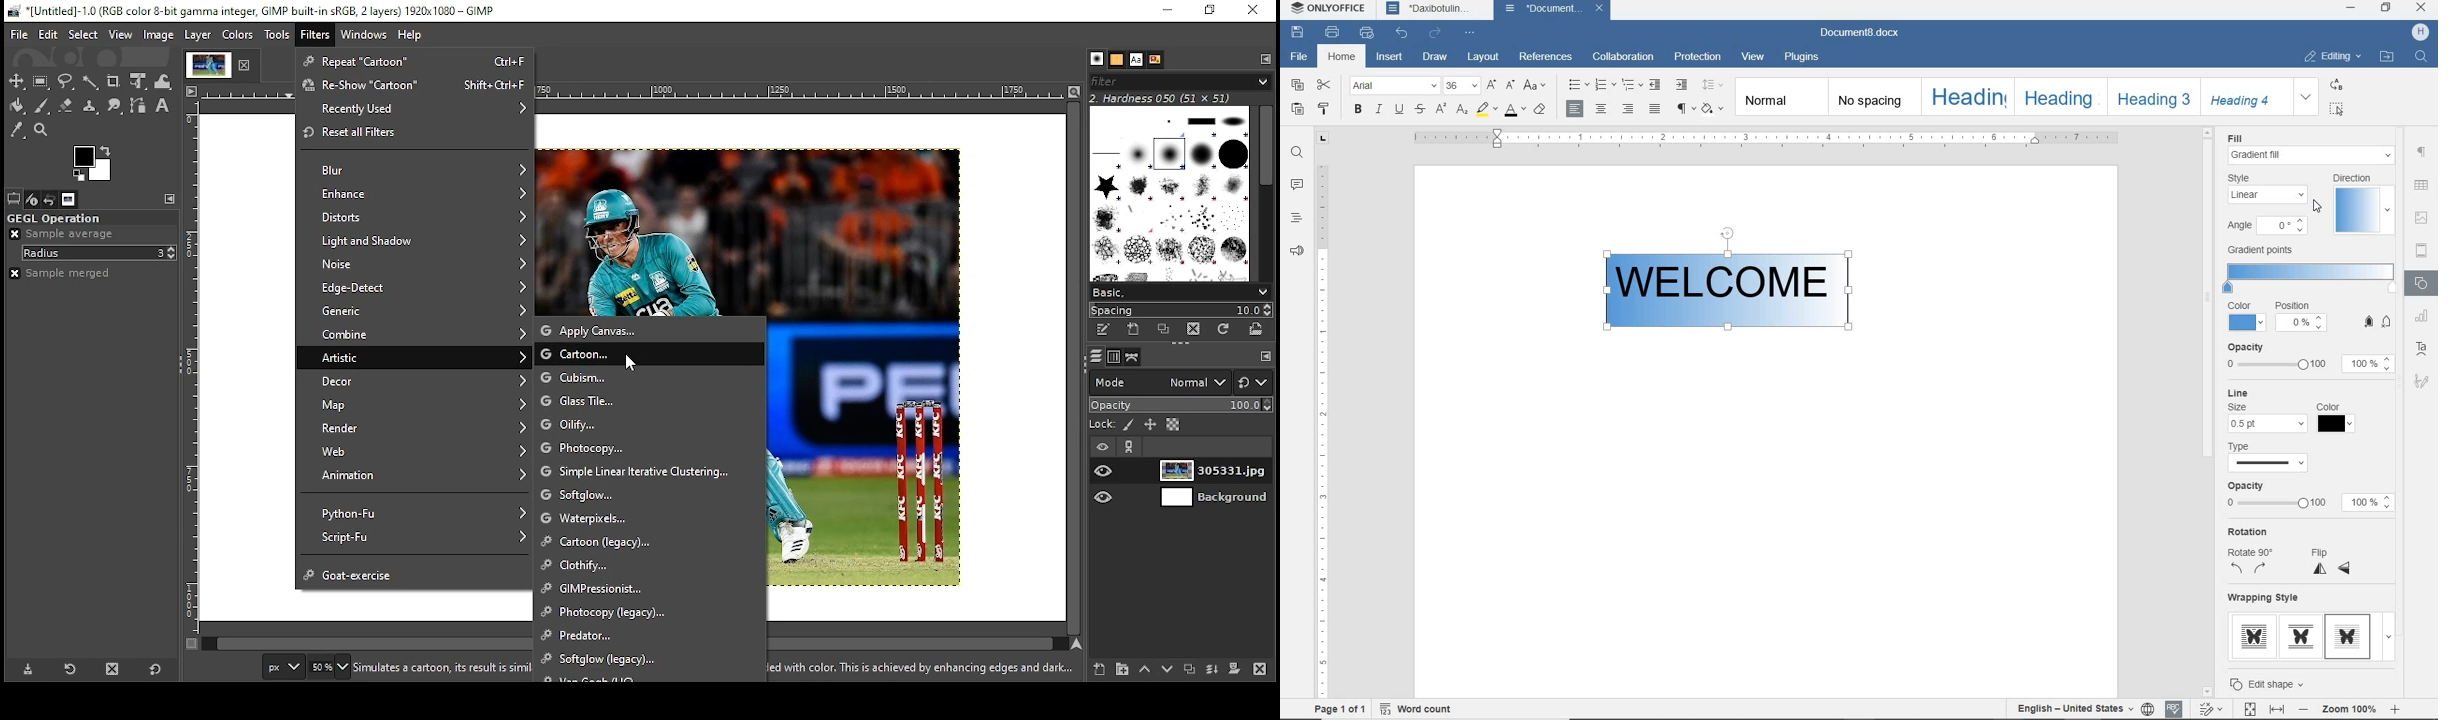  What do you see at coordinates (2283, 226) in the screenshot?
I see `Angle` at bounding box center [2283, 226].